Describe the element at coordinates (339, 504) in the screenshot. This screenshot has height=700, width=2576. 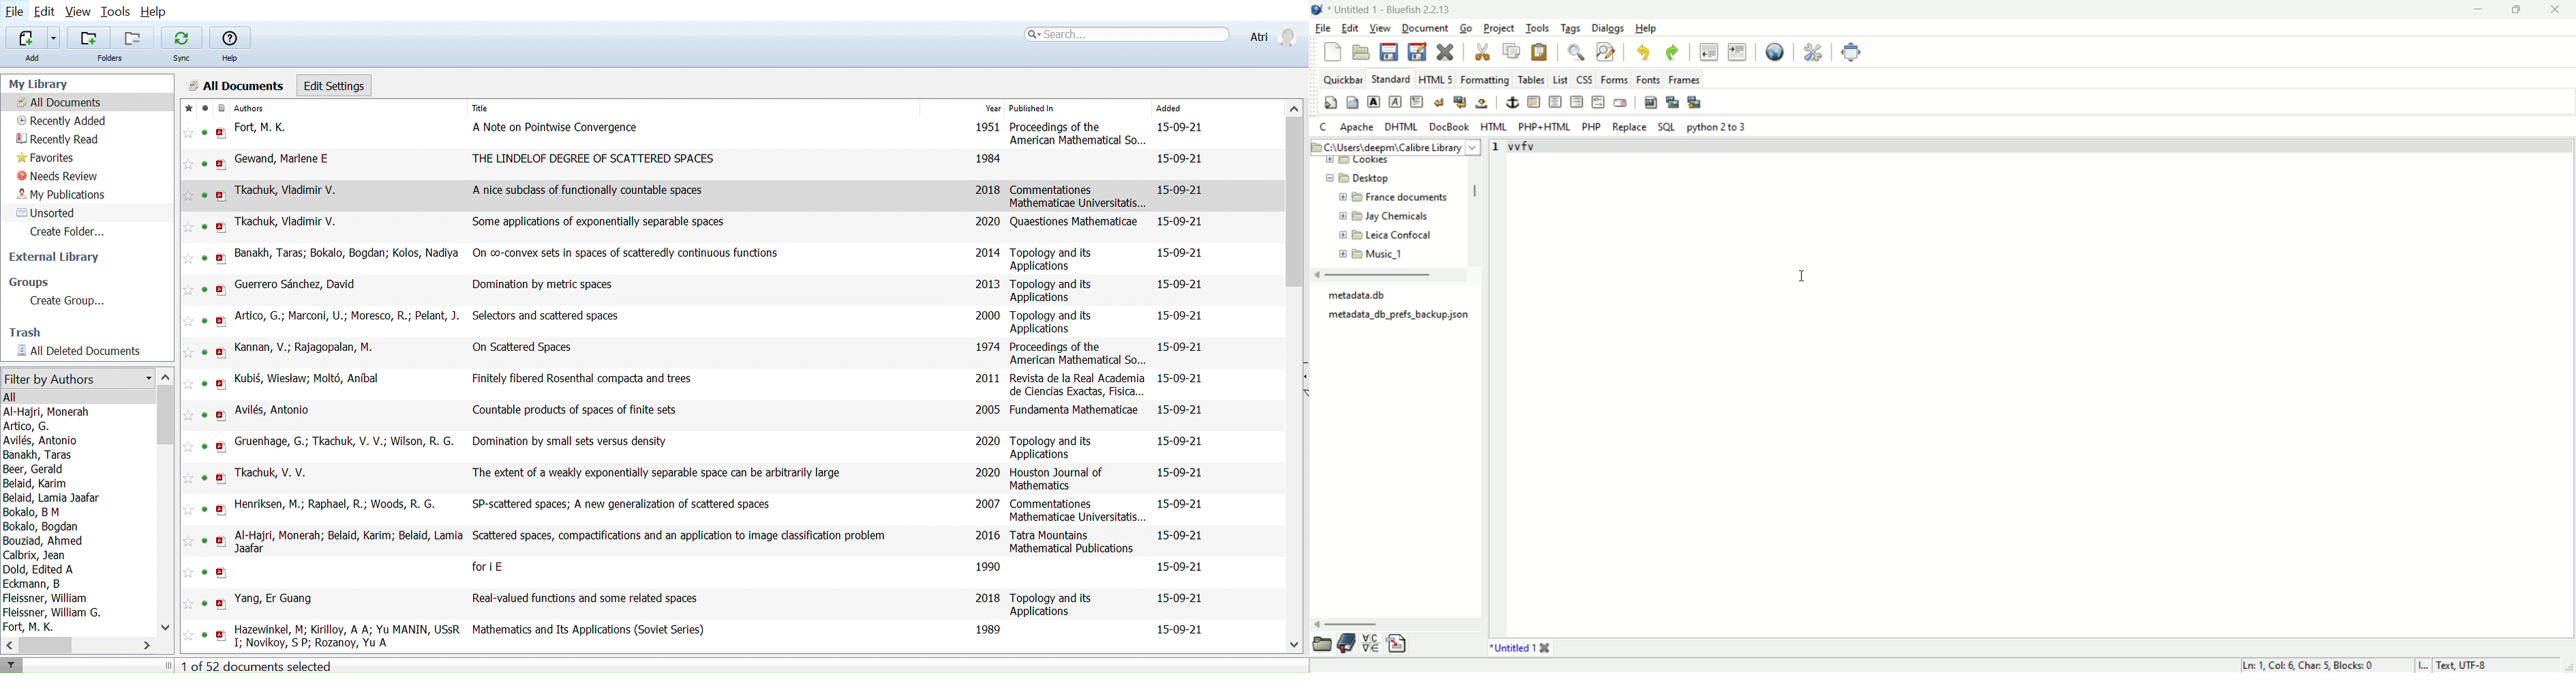
I see `Henriksen, M.; Raphael, R.; Woods, R. G.` at that location.